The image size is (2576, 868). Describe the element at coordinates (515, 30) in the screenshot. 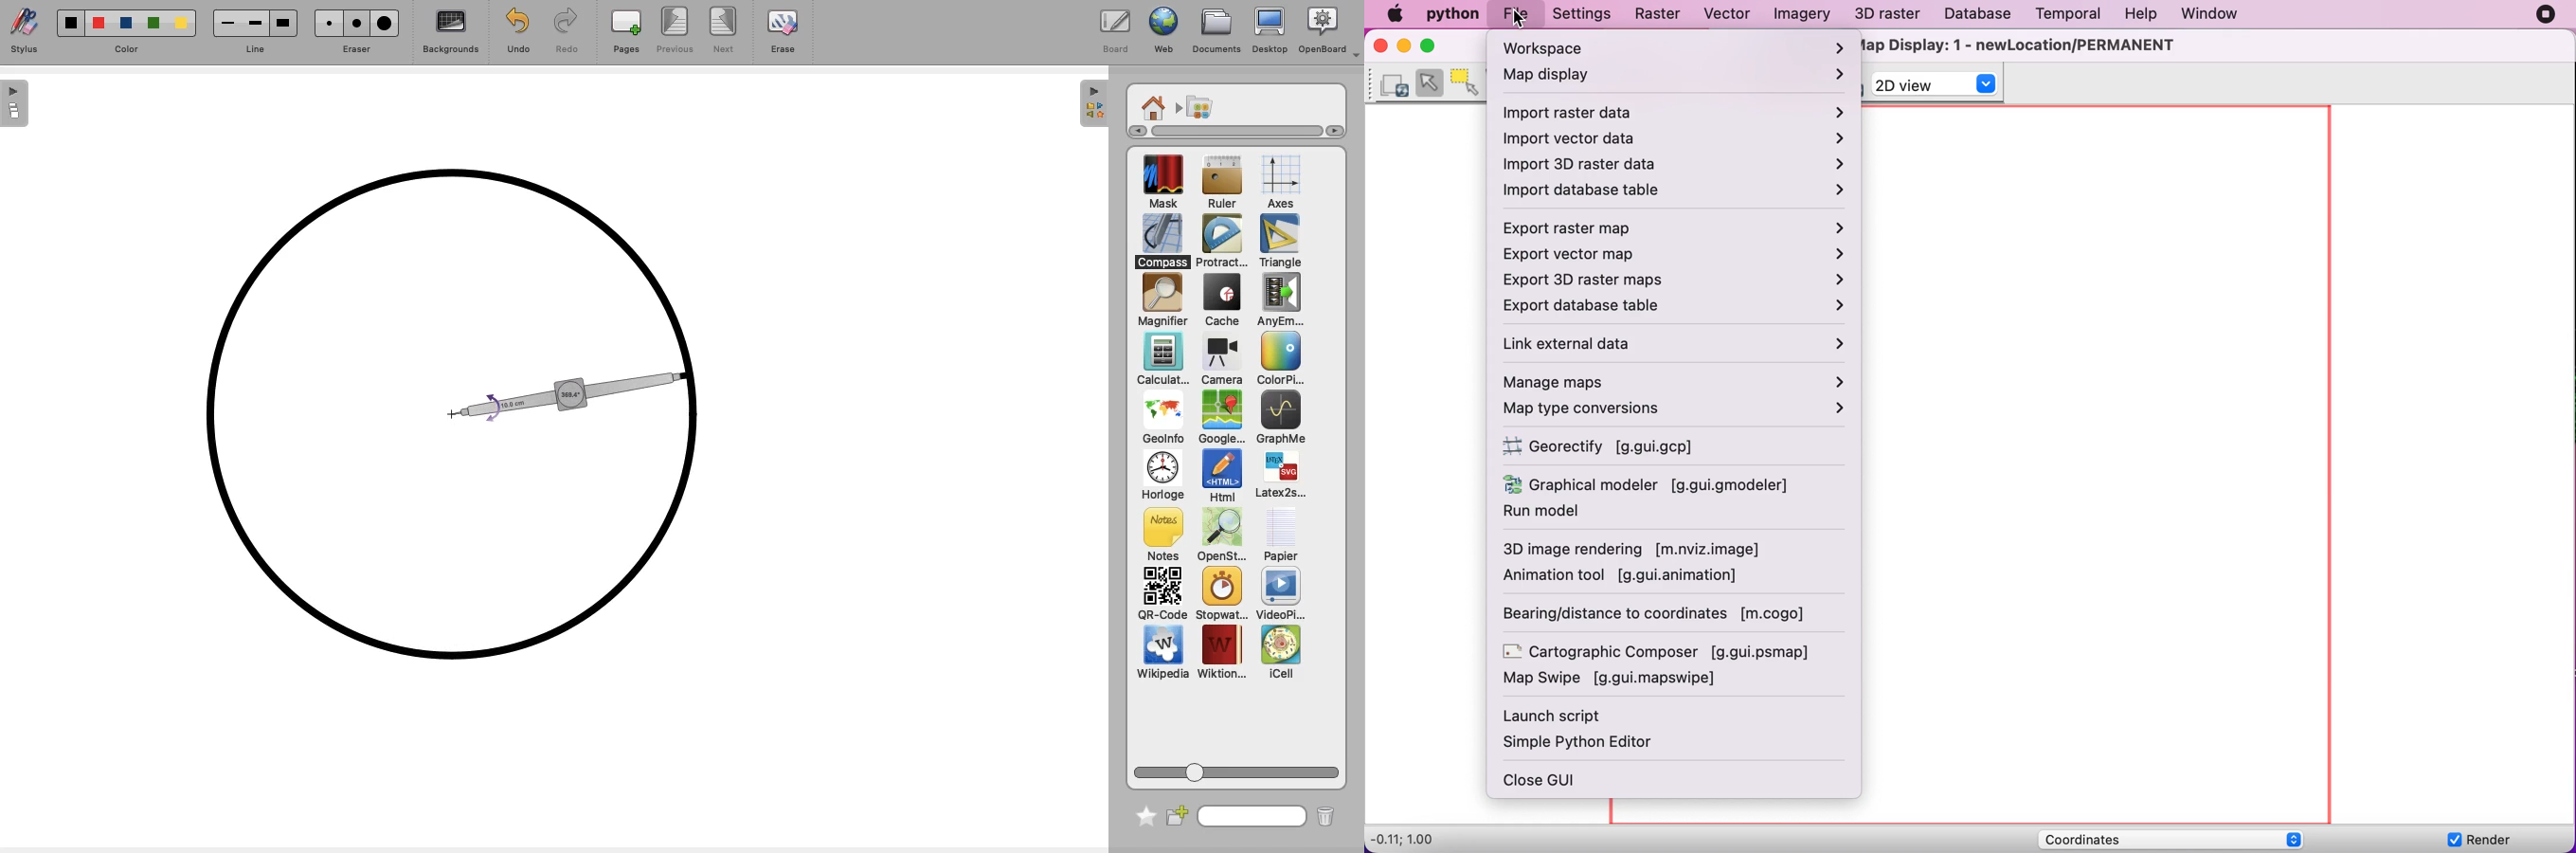

I see `Undo` at that location.